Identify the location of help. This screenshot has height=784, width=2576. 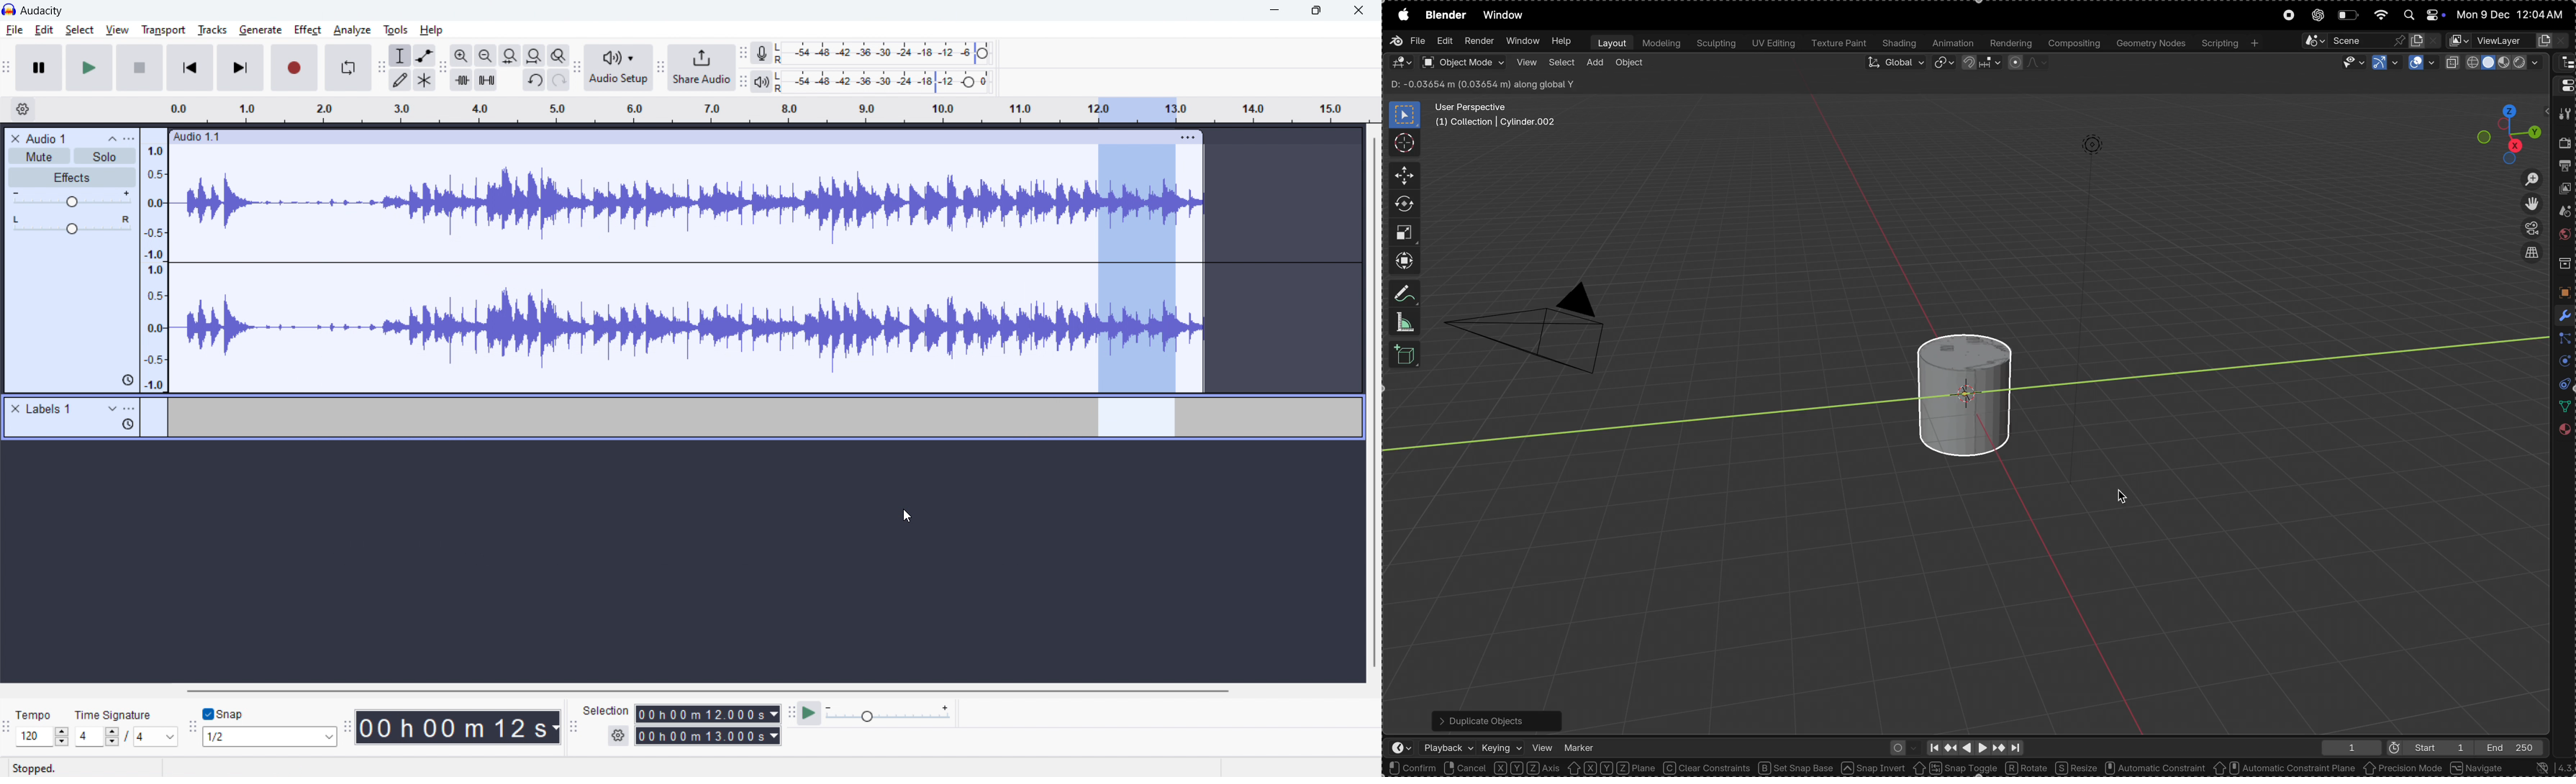
(433, 30).